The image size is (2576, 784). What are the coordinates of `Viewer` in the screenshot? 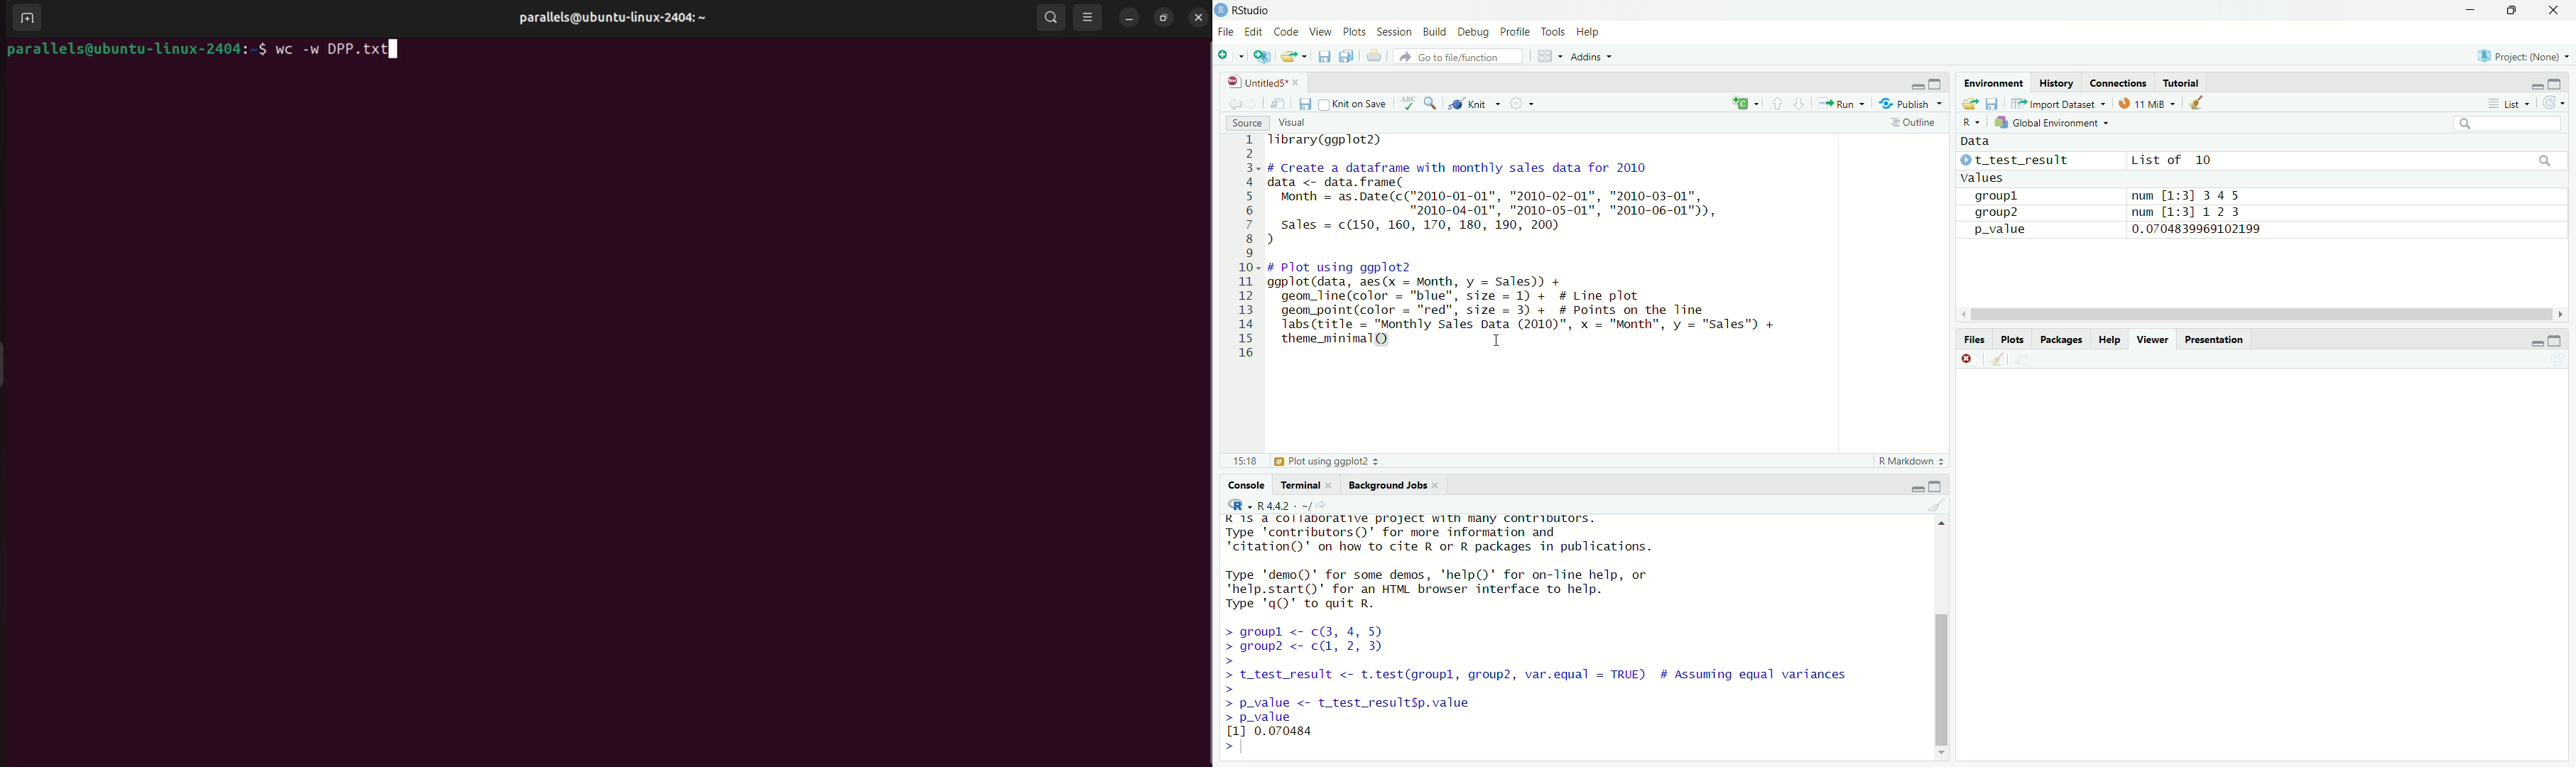 It's located at (2150, 338).